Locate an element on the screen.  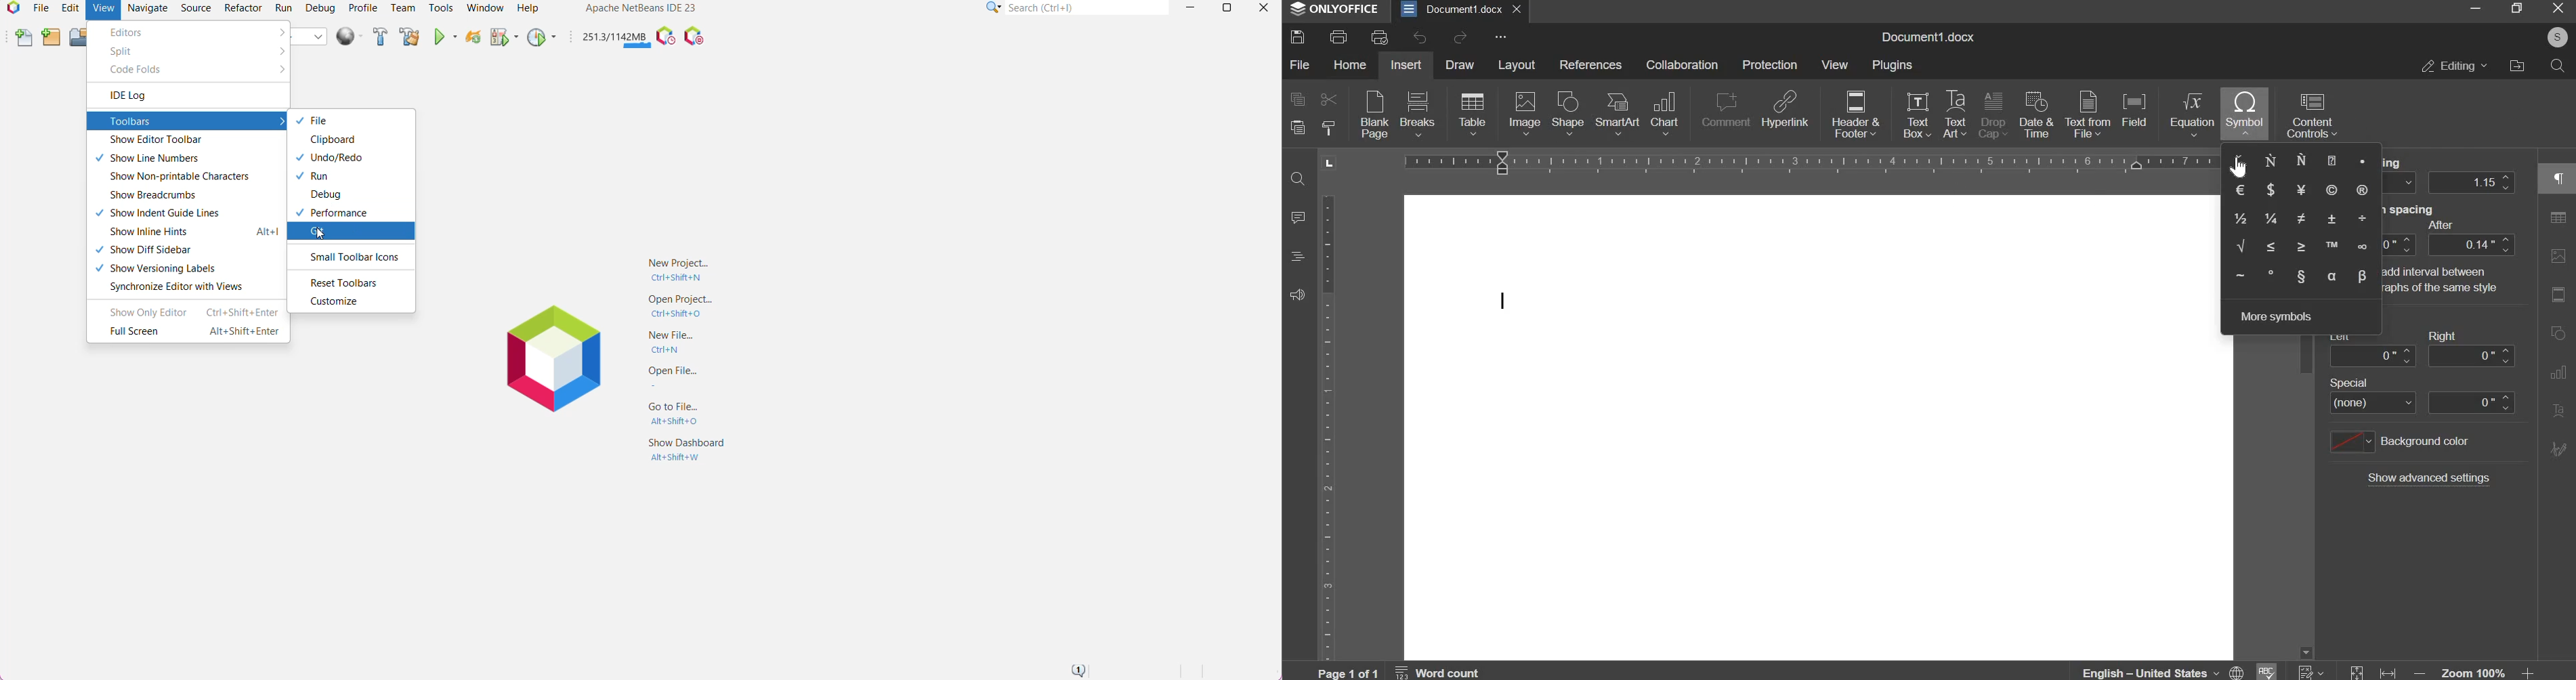
feedback is located at coordinates (1297, 294).